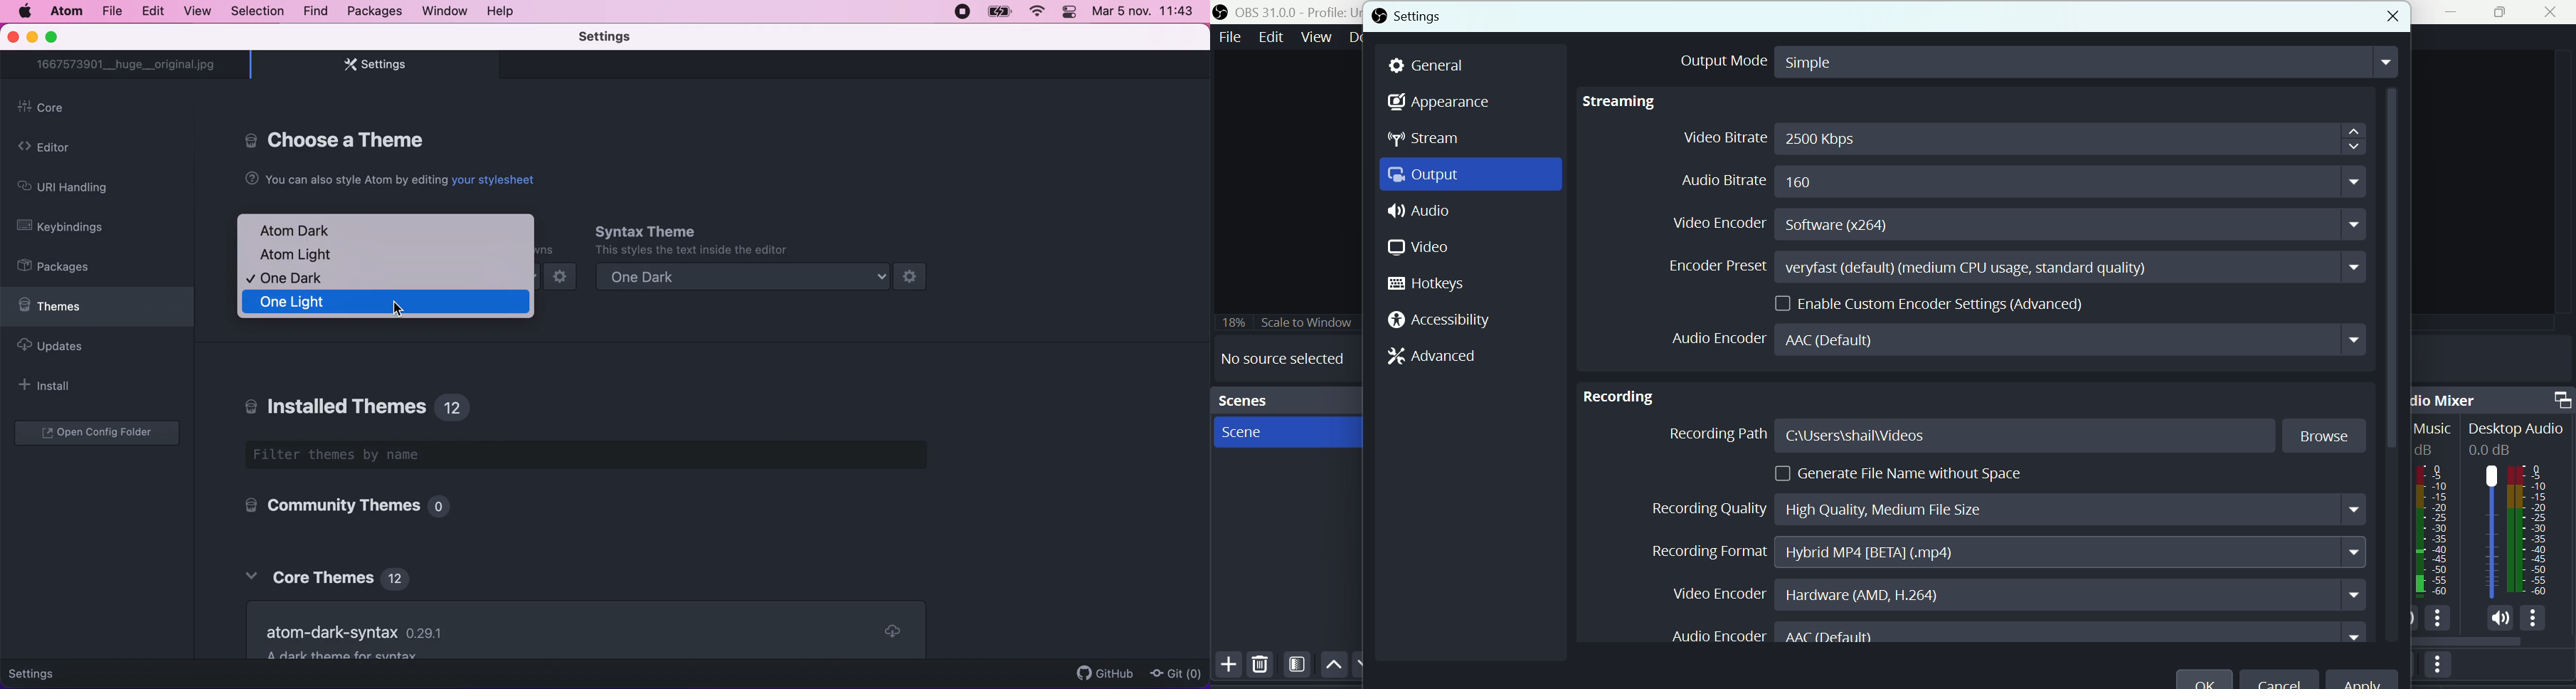 The height and width of the screenshot is (700, 2576). What do you see at coordinates (2325, 434) in the screenshot?
I see `Browse` at bounding box center [2325, 434].